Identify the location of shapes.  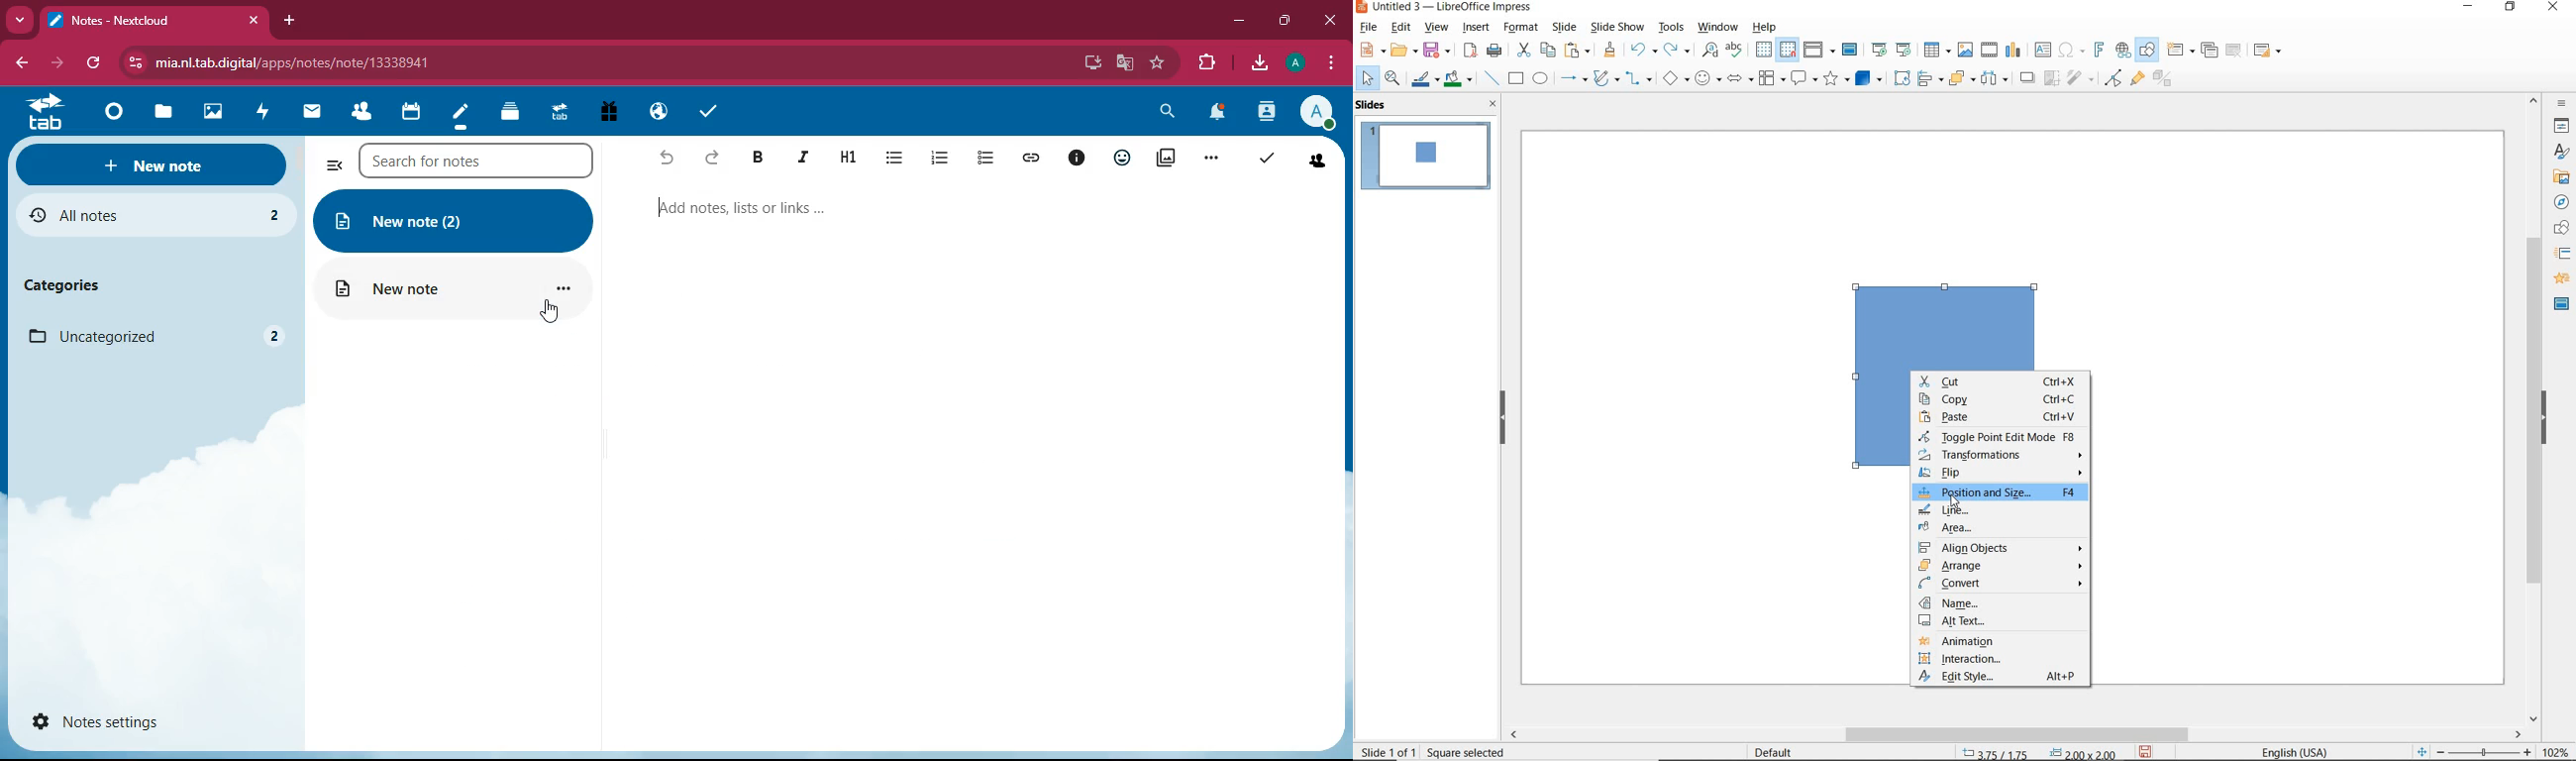
(2559, 228).